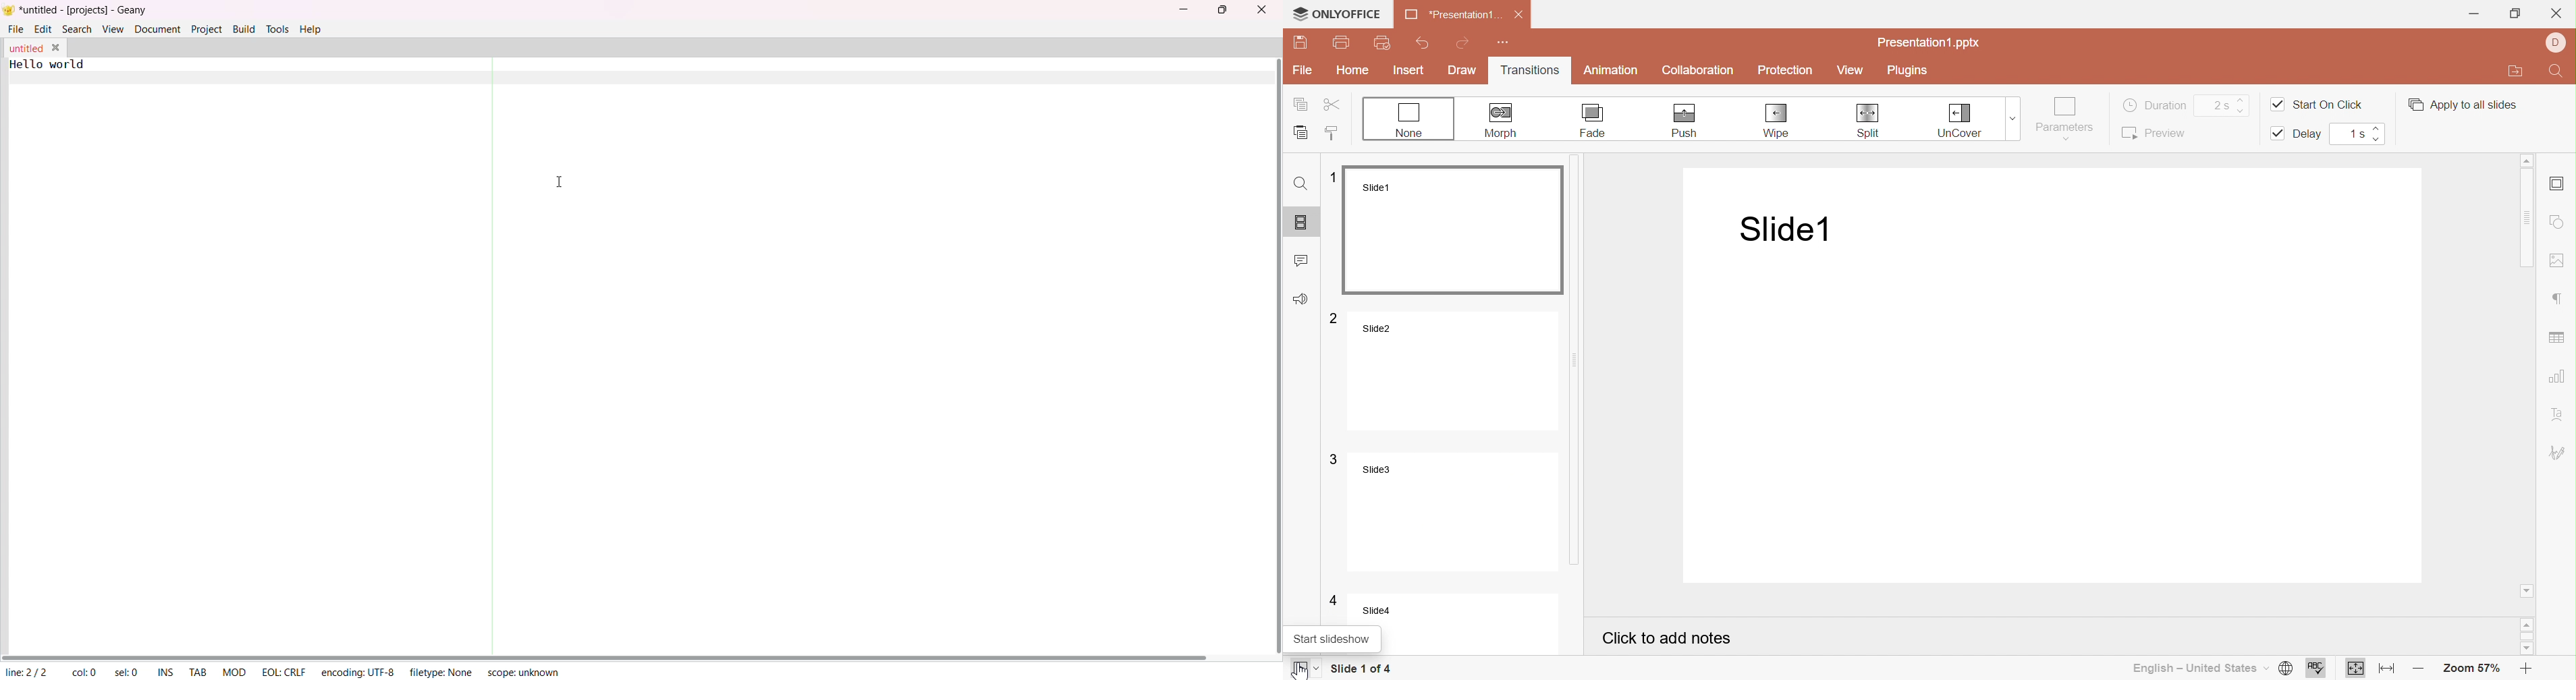 Image resolution: width=2576 pixels, height=700 pixels. I want to click on Cut, so click(1332, 103).